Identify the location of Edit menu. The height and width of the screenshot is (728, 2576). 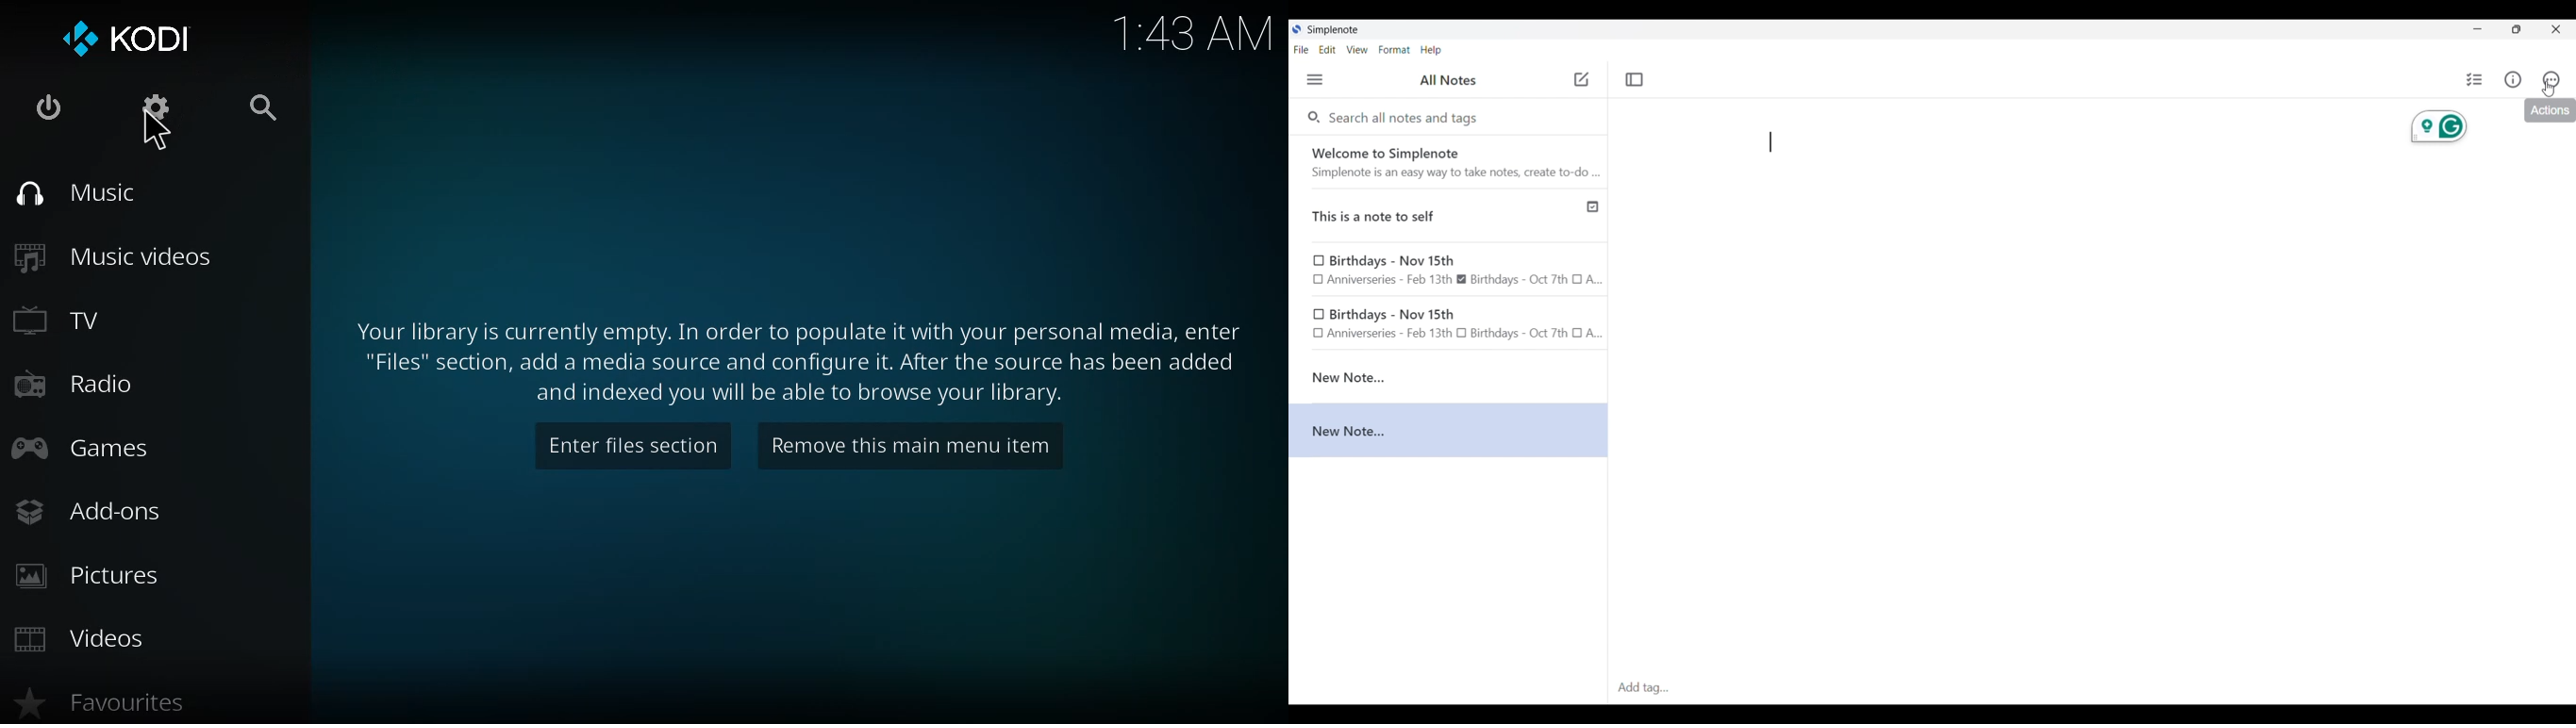
(1328, 49).